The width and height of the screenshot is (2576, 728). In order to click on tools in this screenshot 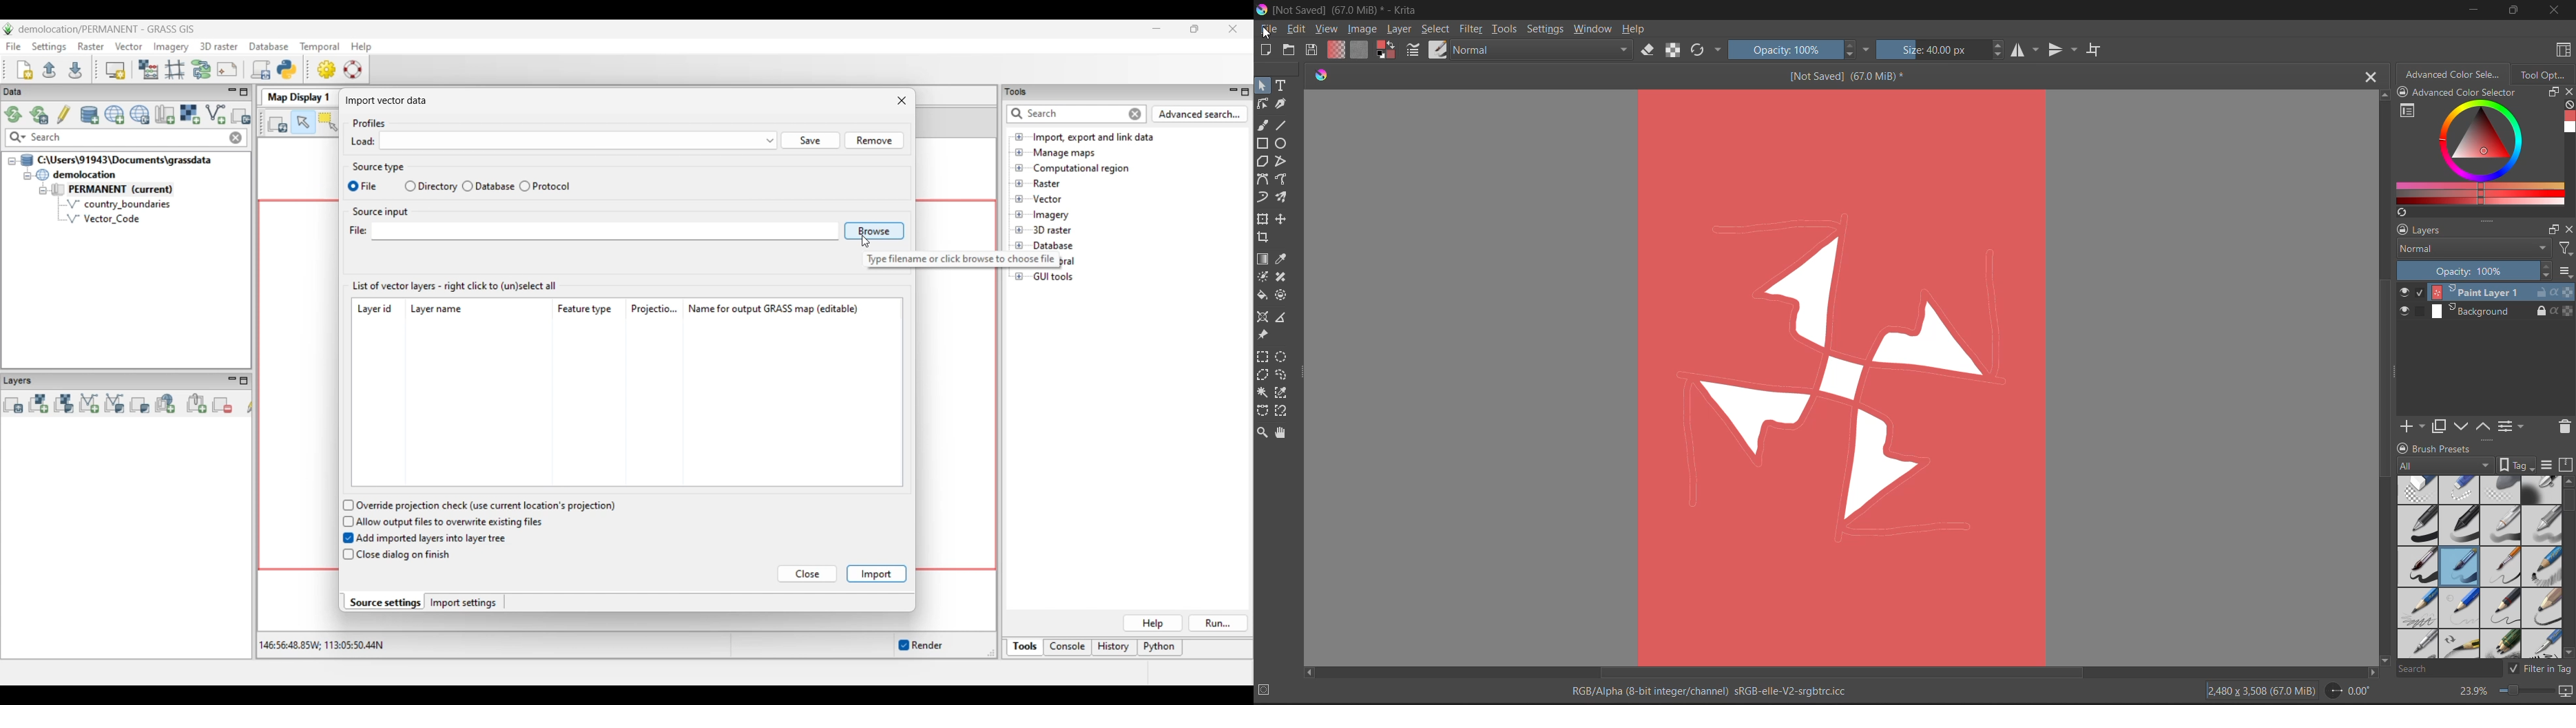, I will do `click(1262, 123)`.